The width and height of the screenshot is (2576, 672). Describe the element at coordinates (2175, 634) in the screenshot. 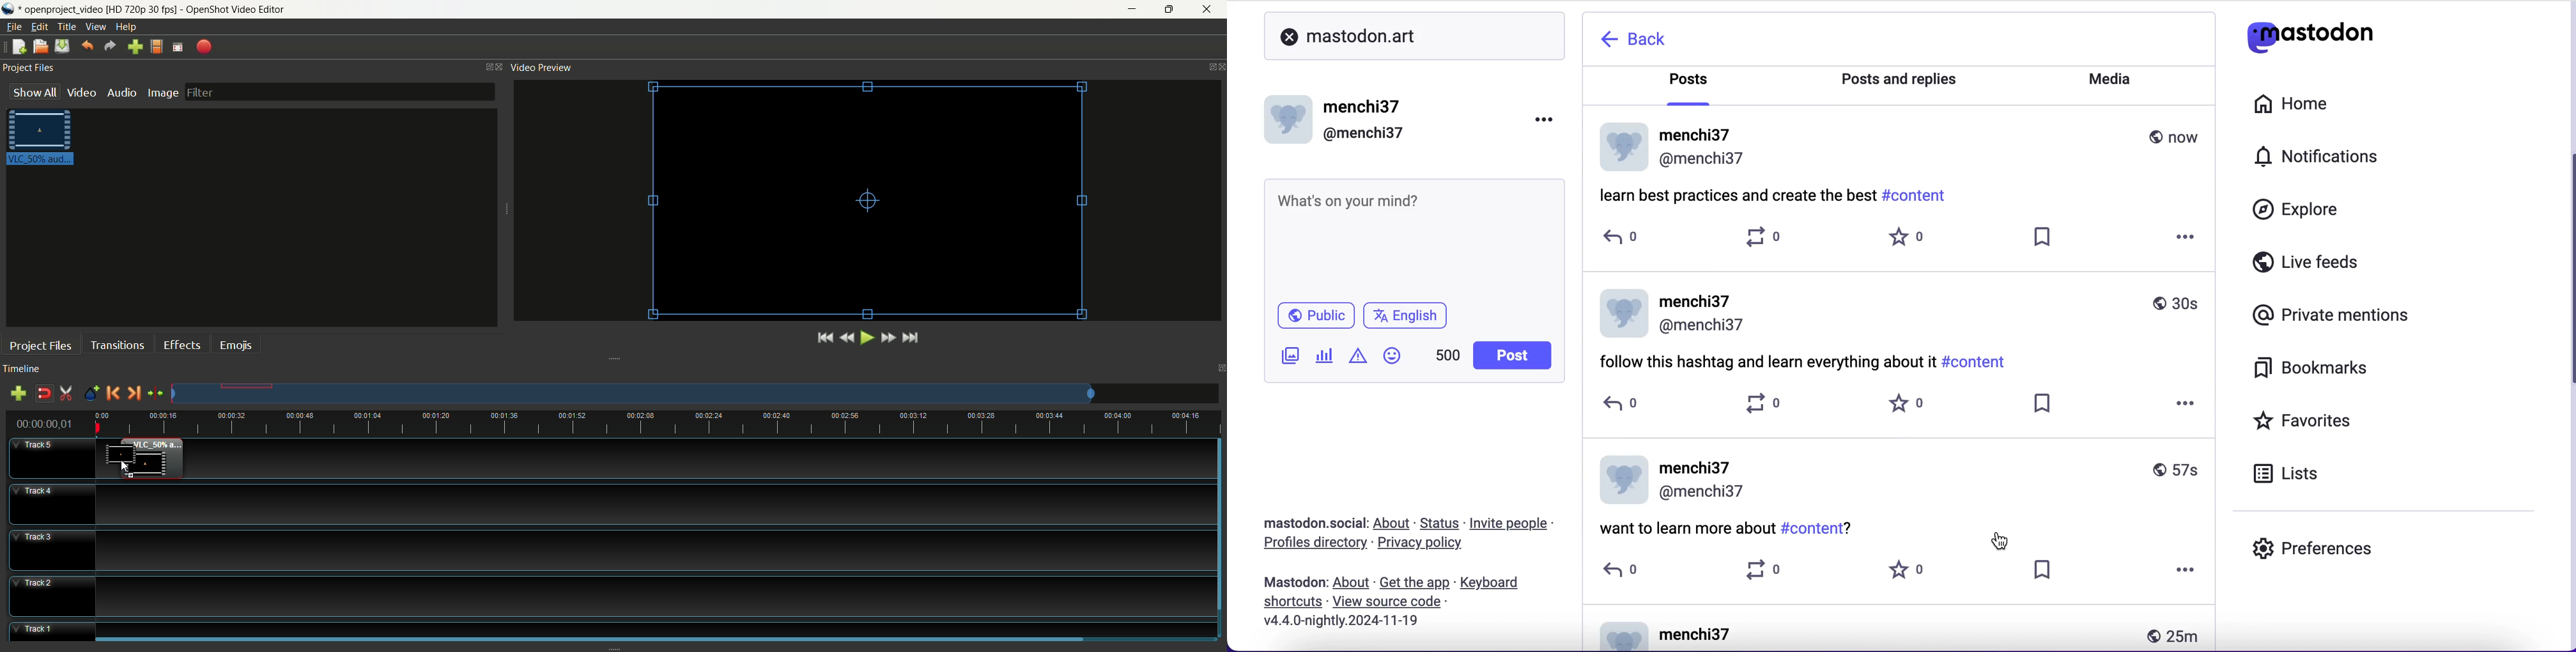

I see `25 m ago` at that location.